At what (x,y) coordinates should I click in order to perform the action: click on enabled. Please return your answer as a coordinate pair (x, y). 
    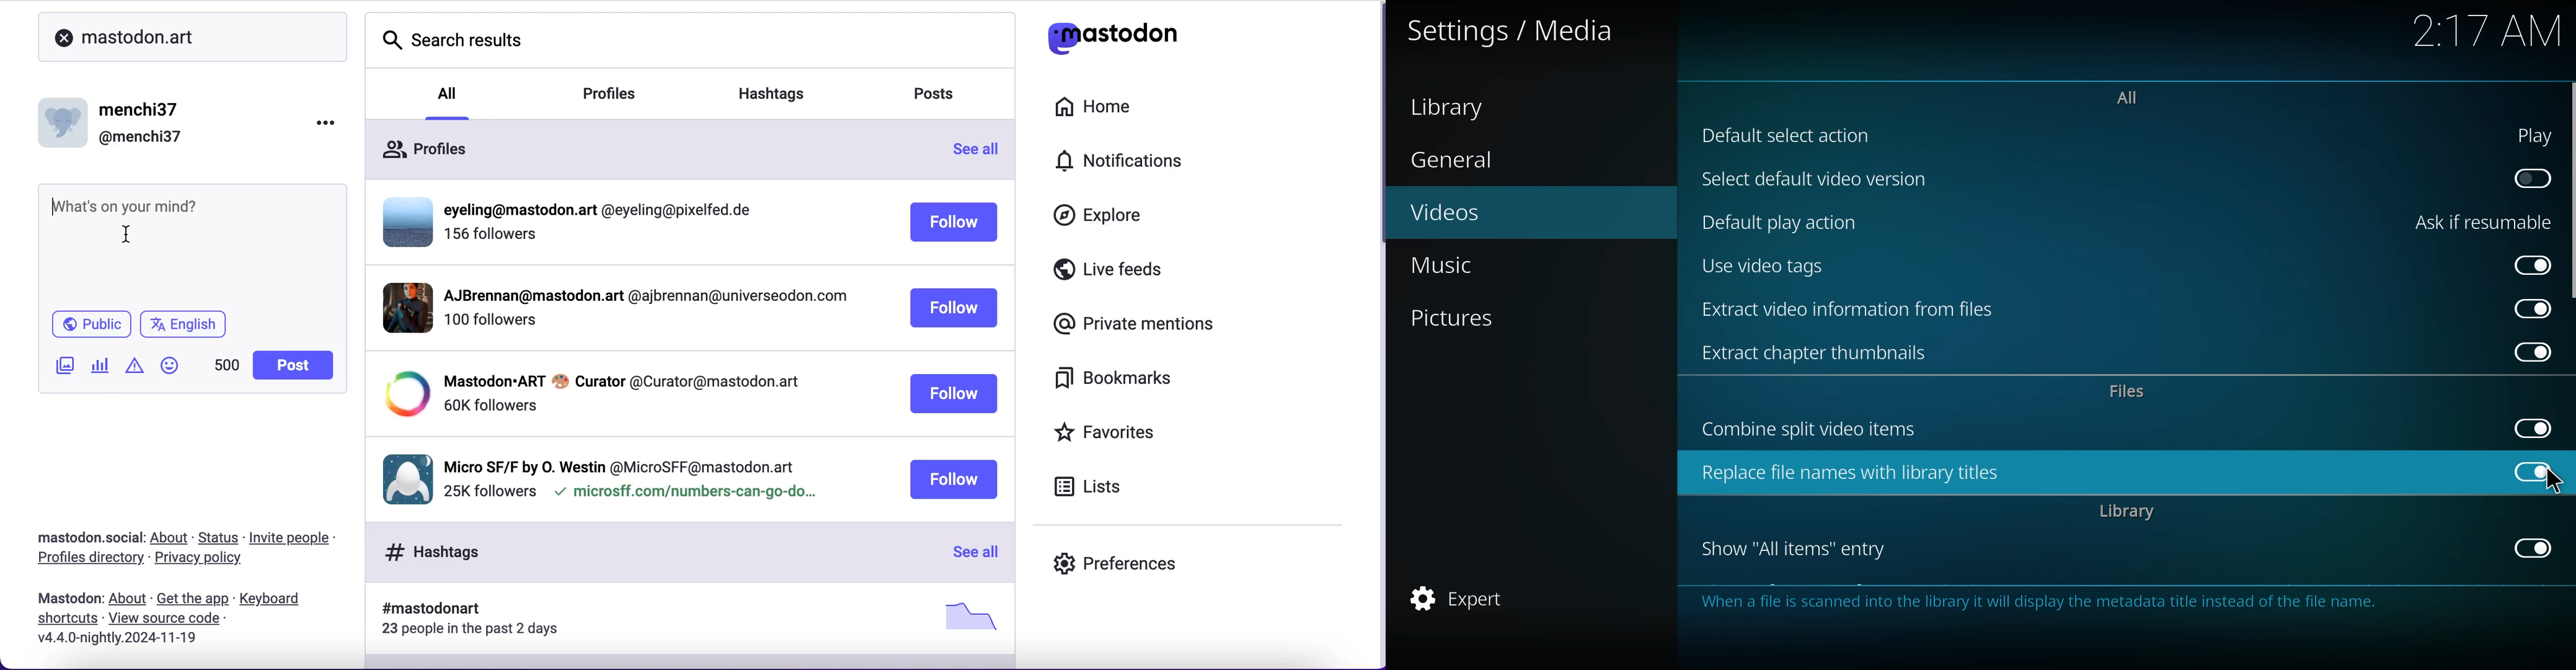
    Looking at the image, I should click on (2534, 471).